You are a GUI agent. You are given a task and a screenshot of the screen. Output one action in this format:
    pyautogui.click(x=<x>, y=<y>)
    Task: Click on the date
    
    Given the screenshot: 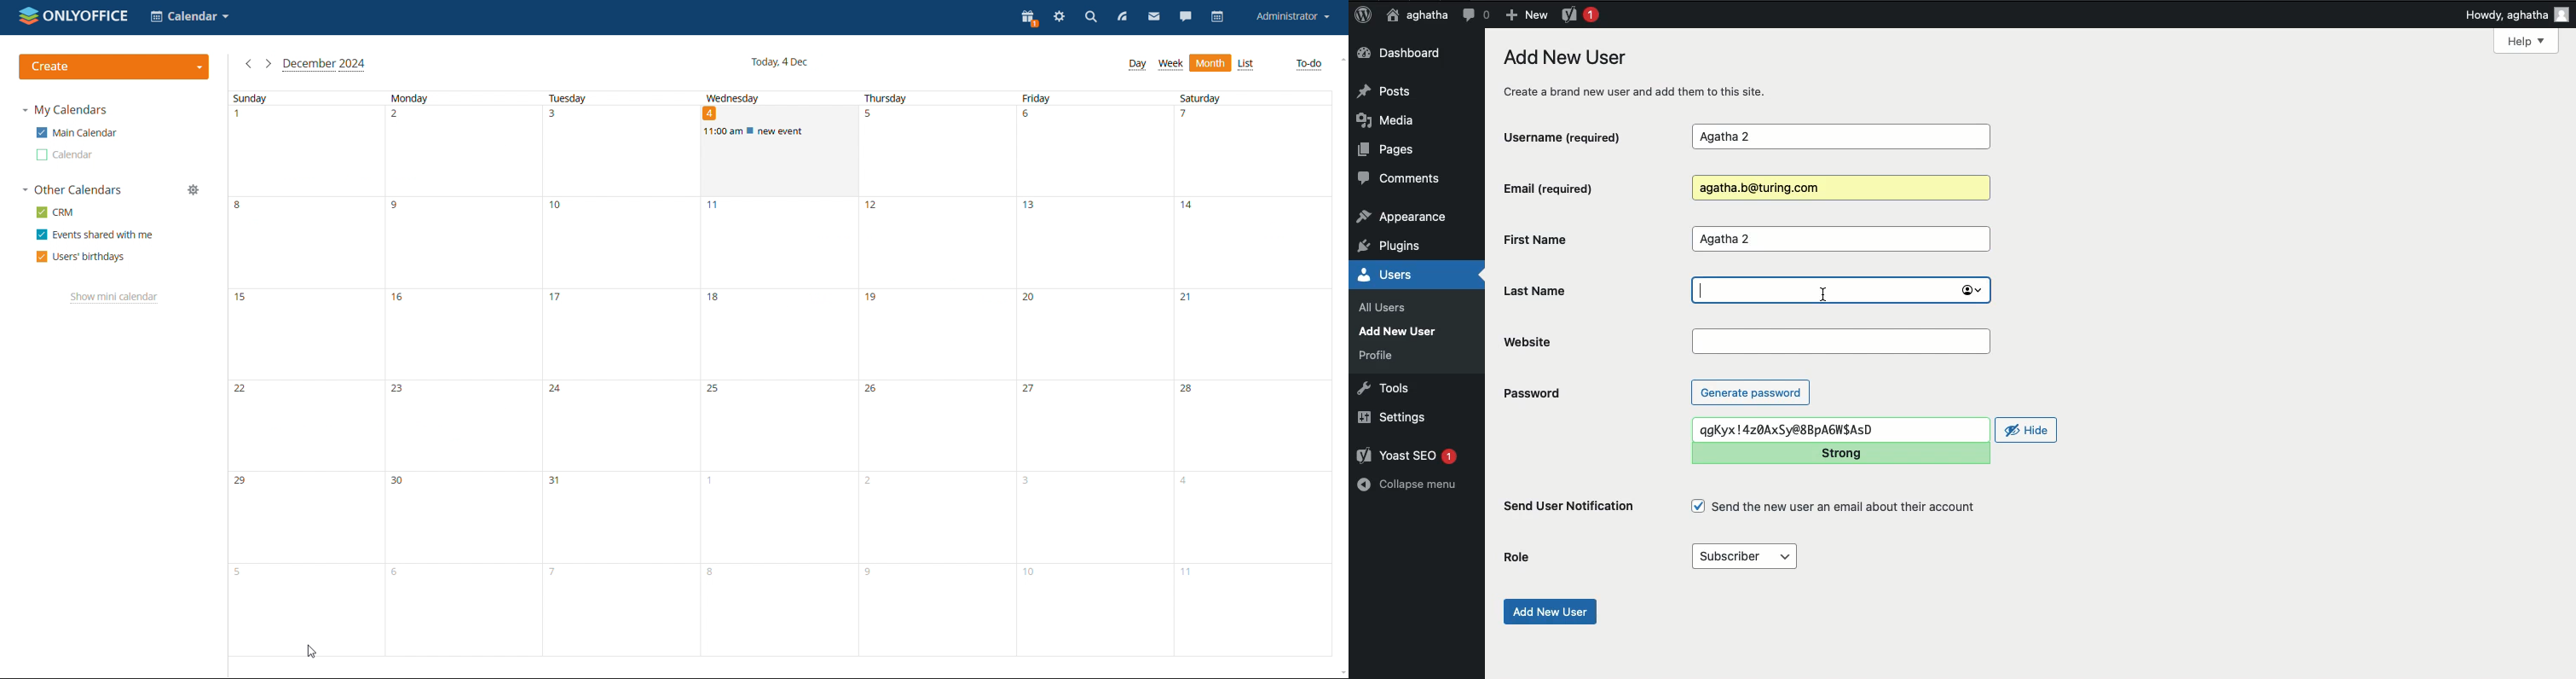 What is the action you would take?
    pyautogui.click(x=713, y=113)
    